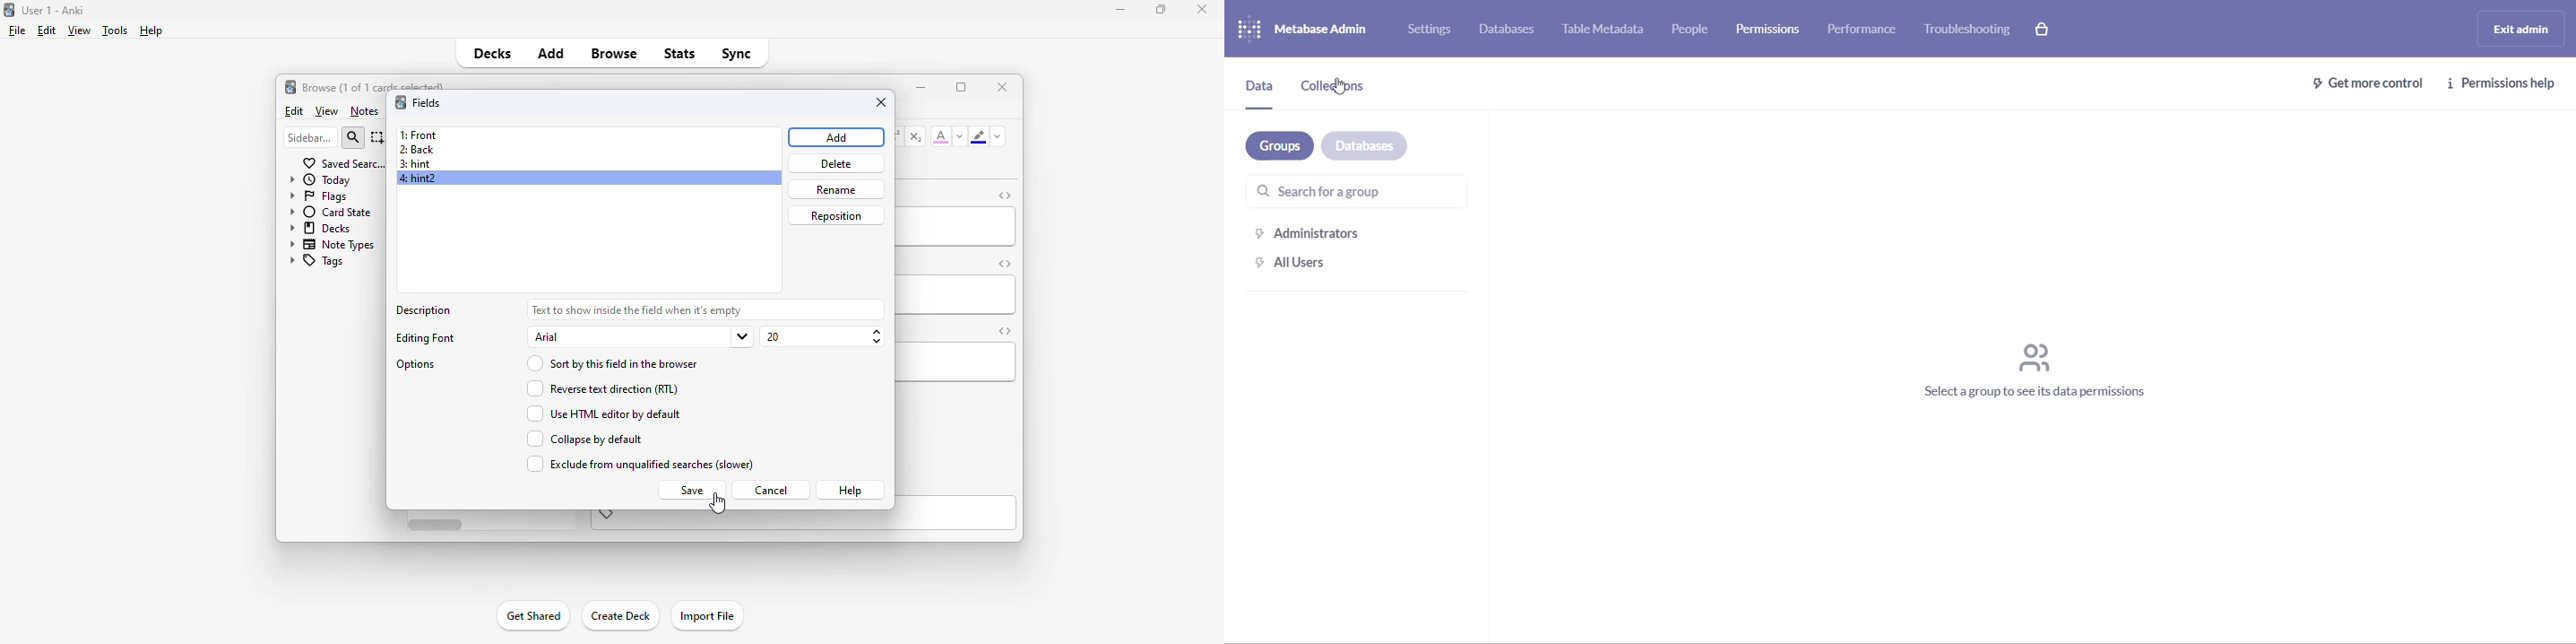  Describe the element at coordinates (532, 615) in the screenshot. I see `get shared` at that location.